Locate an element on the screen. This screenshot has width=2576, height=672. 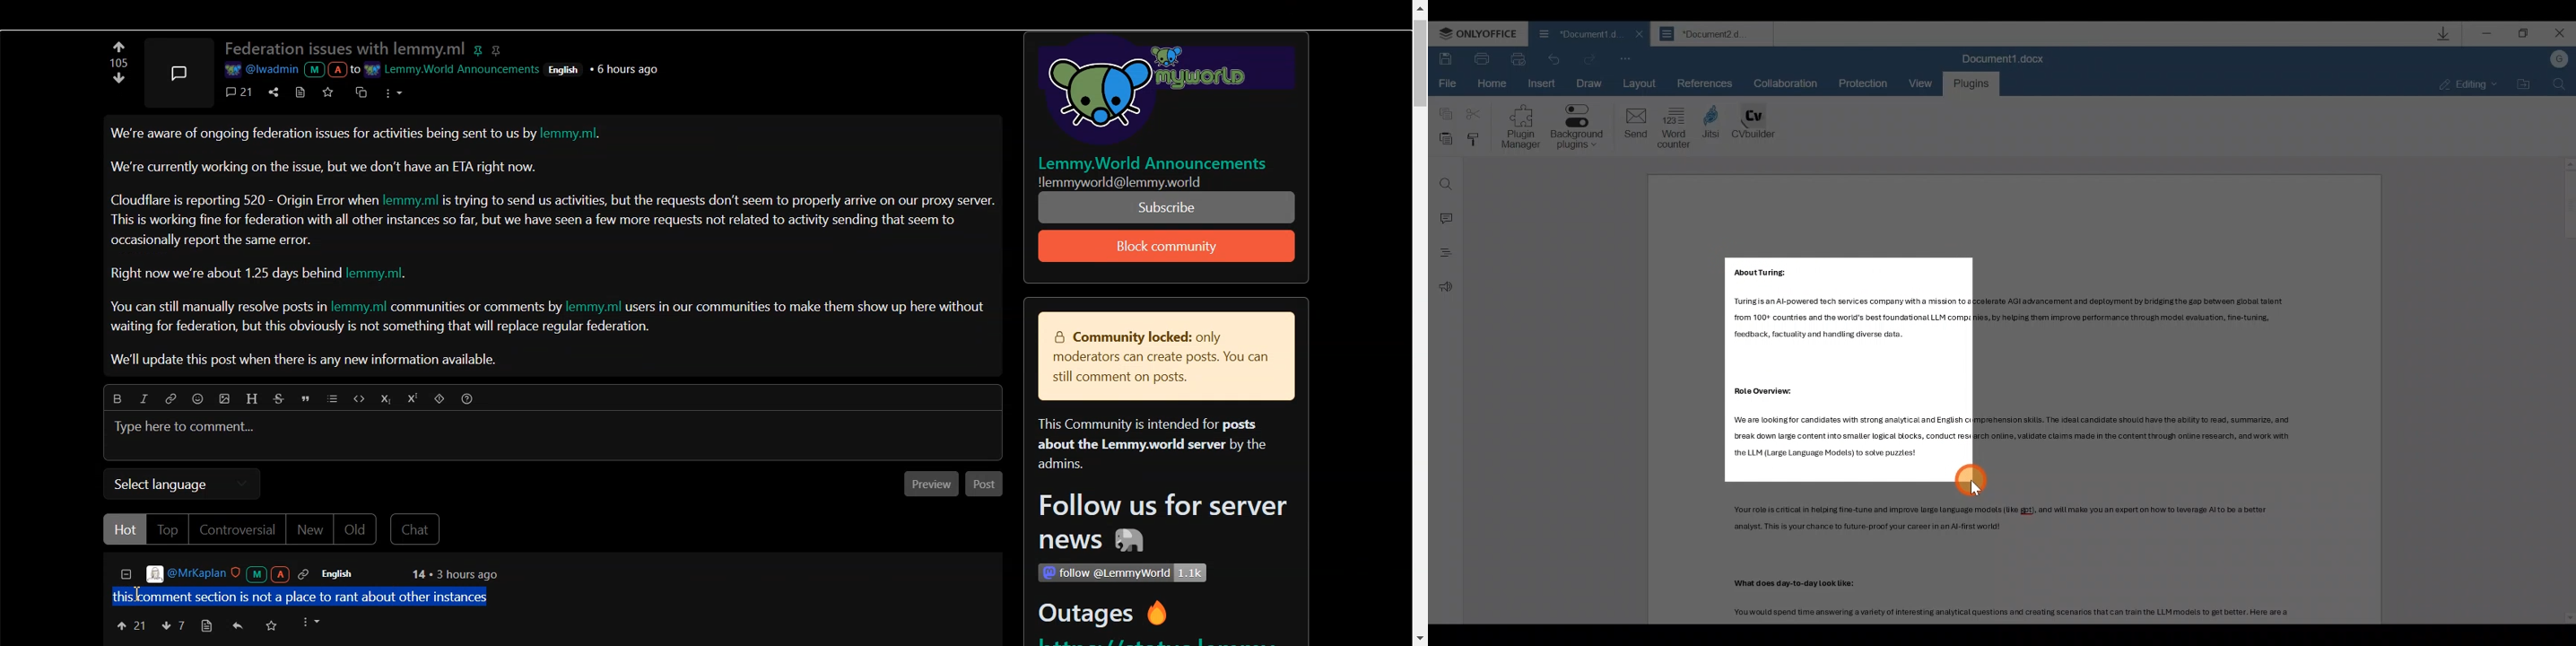
Down vote is located at coordinates (119, 46).